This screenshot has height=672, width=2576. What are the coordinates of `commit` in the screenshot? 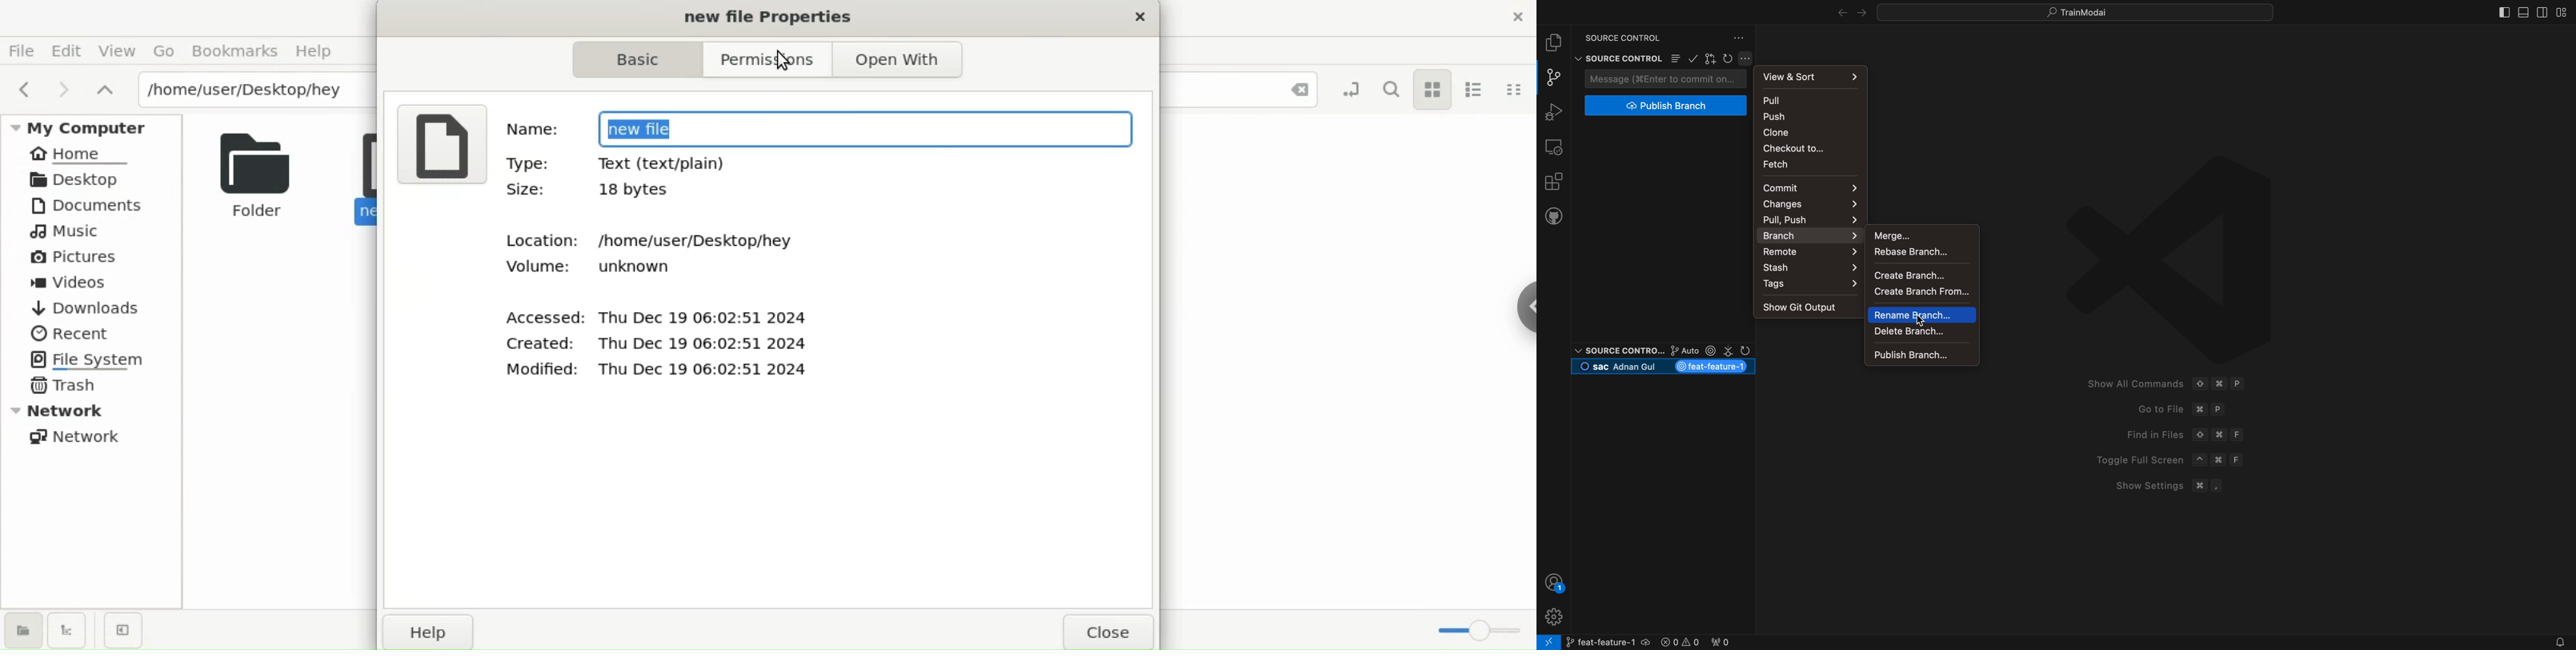 It's located at (1811, 188).